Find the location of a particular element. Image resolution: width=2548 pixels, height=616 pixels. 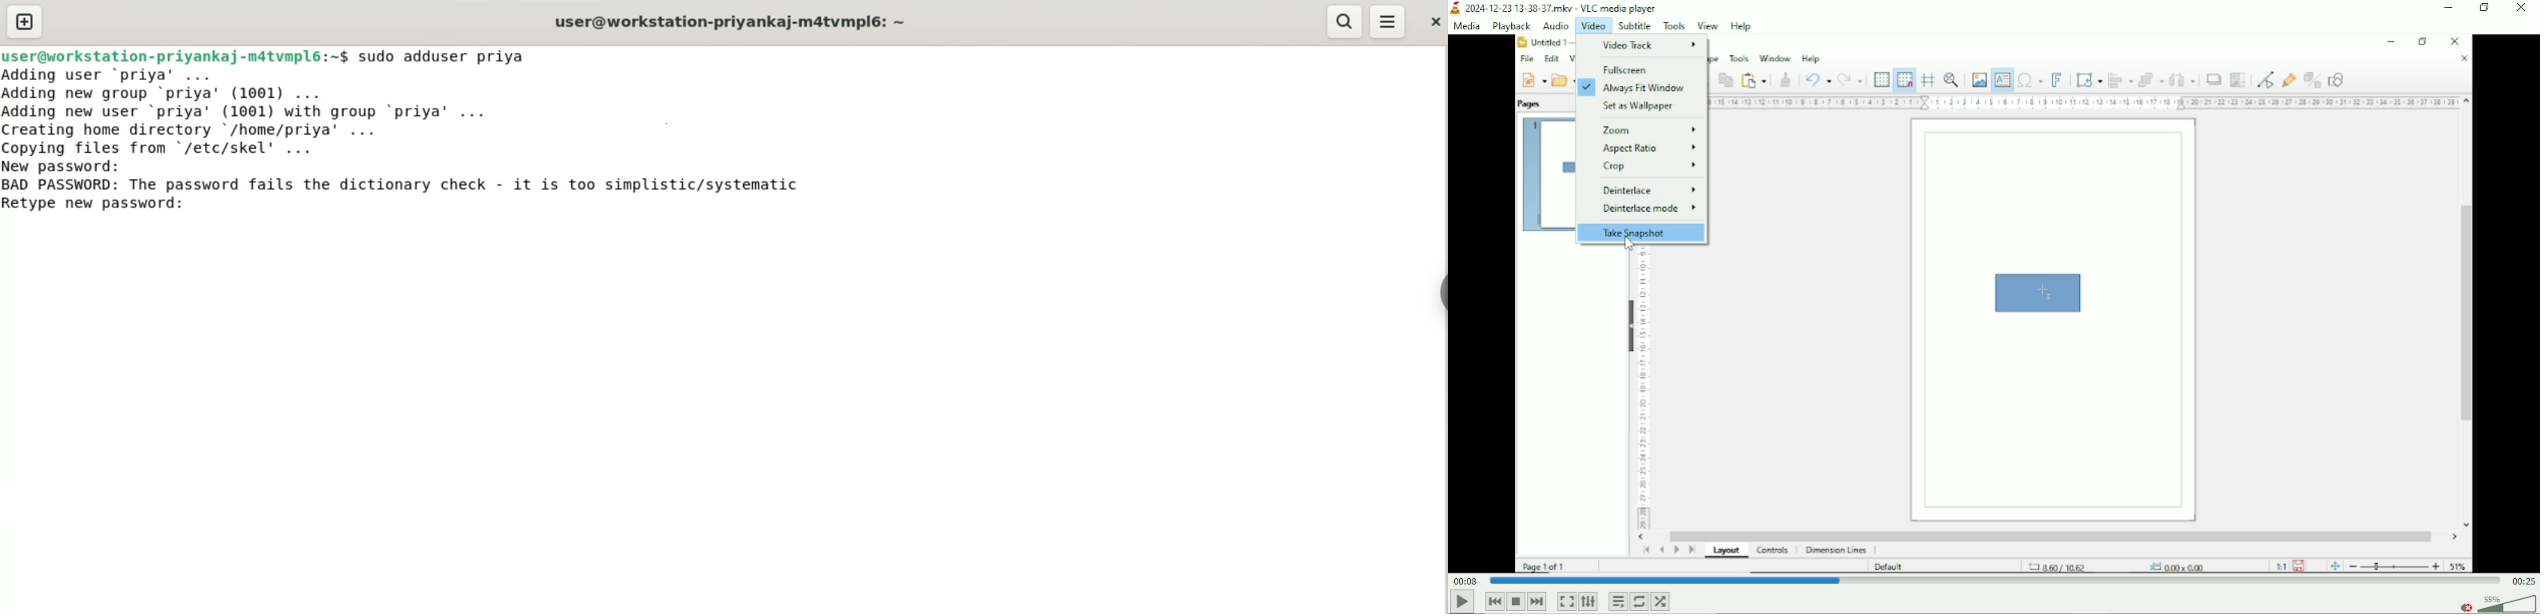

Toggle between loop all, loop one and no loop is located at coordinates (1640, 601).